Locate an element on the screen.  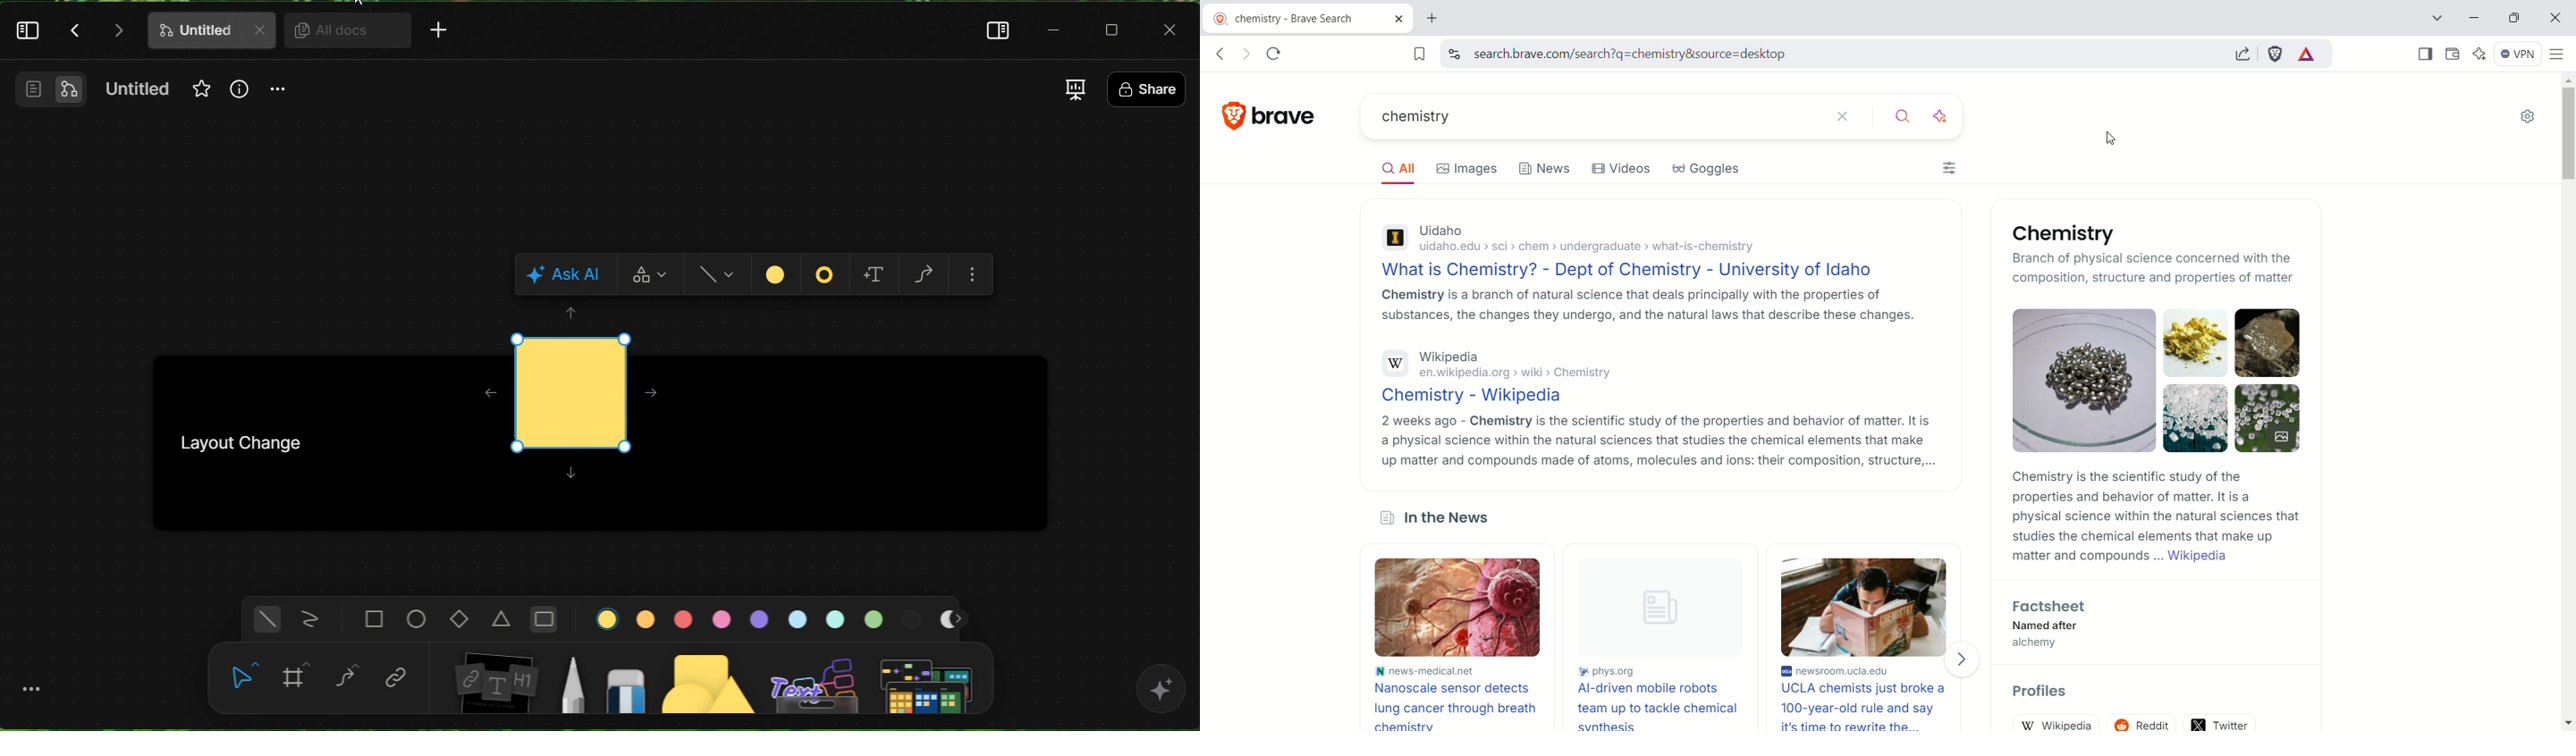
All is located at coordinates (1396, 168).